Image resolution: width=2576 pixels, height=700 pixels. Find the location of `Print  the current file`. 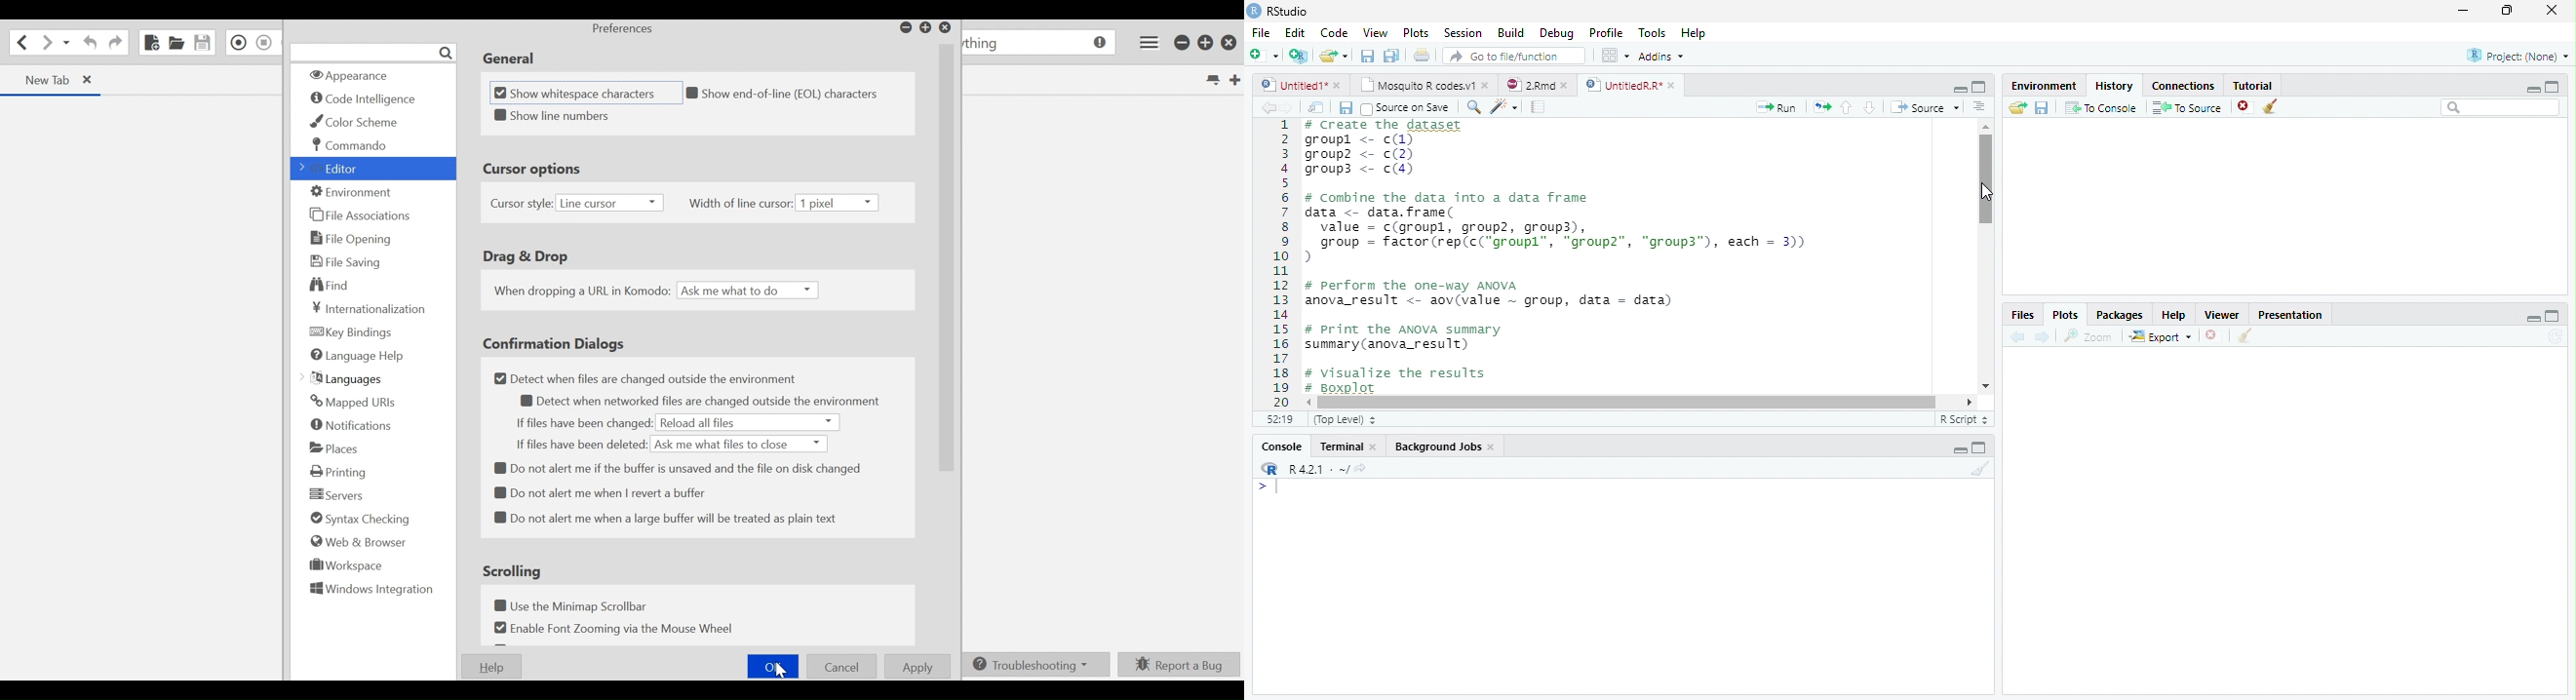

Print  the current file is located at coordinates (1423, 56).